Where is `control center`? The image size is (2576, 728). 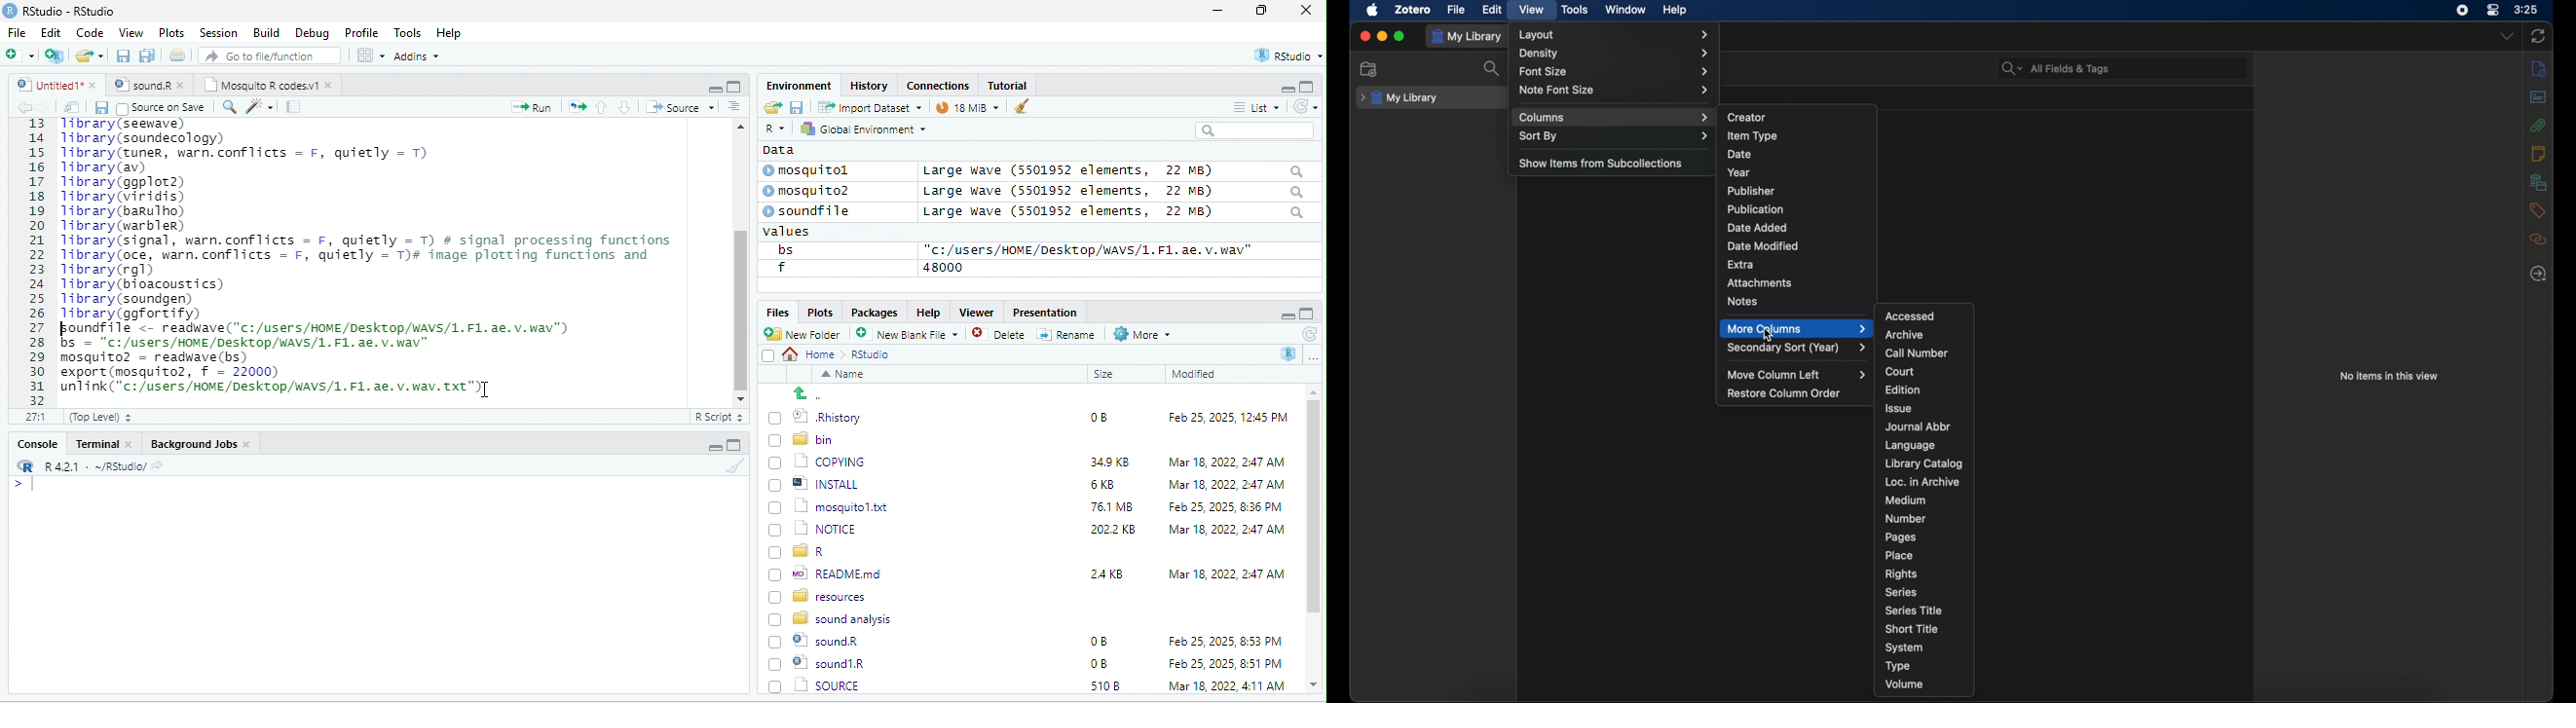 control center is located at coordinates (2494, 10).